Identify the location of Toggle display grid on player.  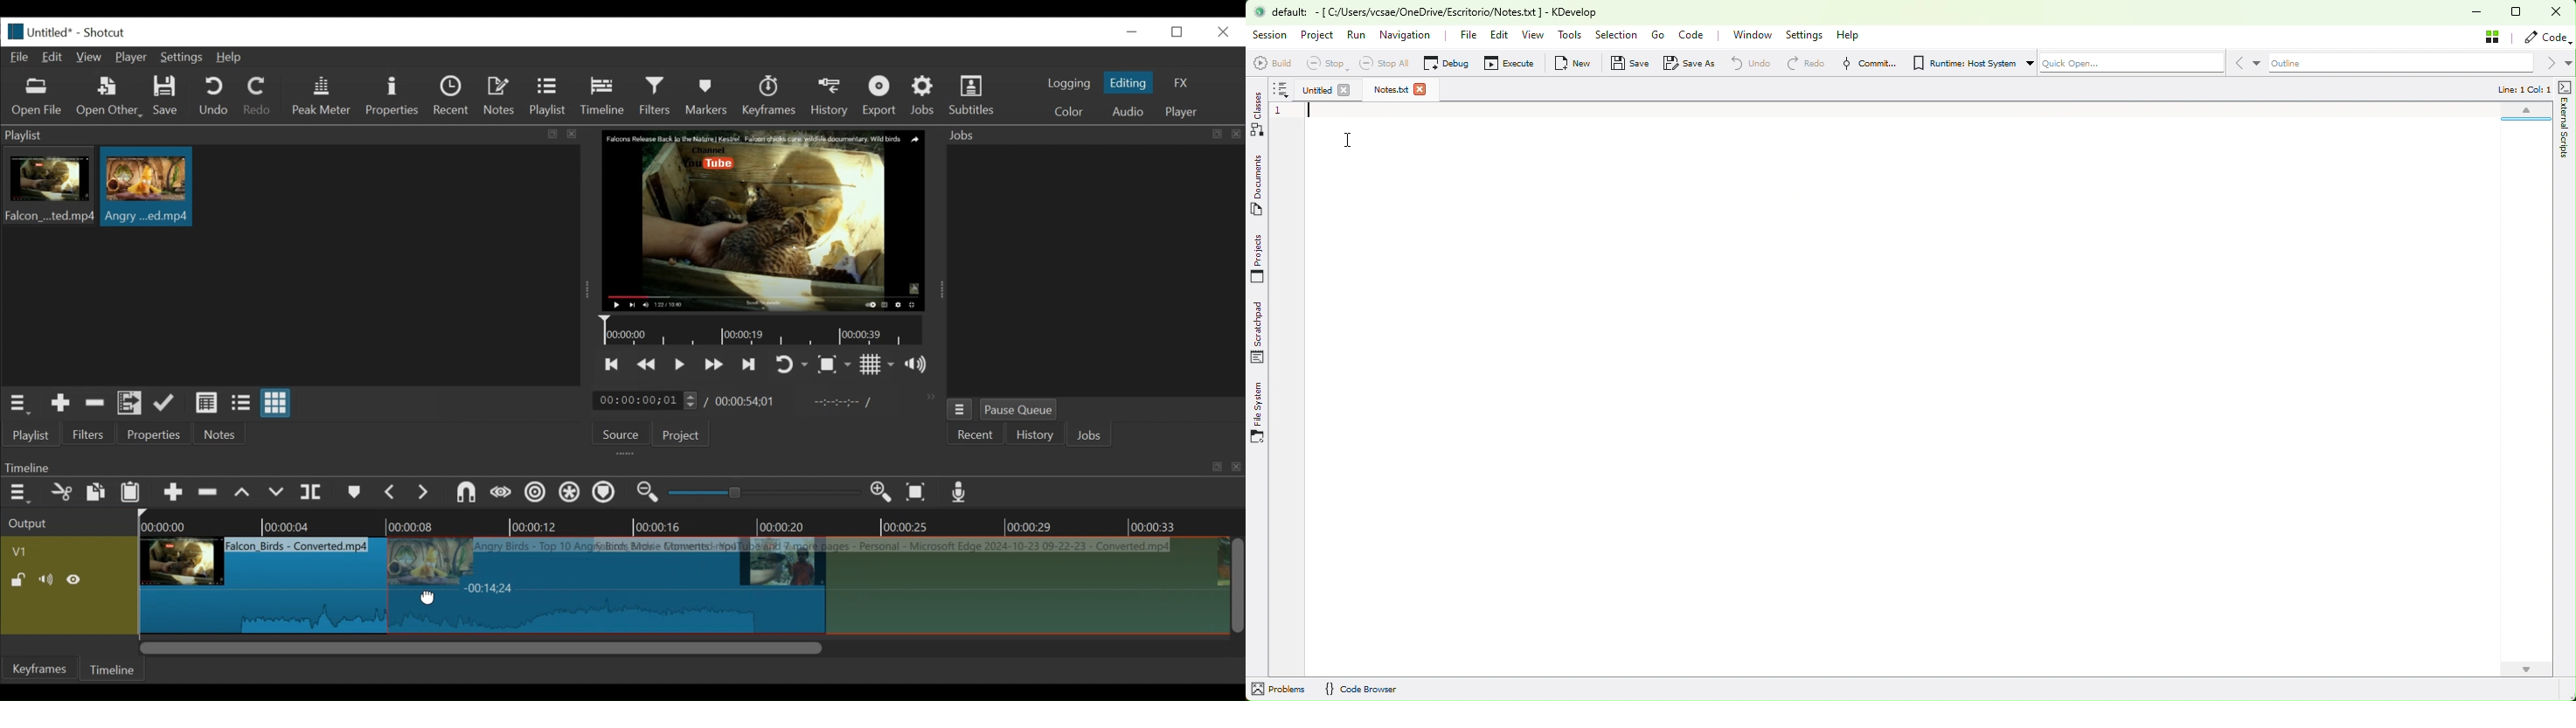
(878, 364).